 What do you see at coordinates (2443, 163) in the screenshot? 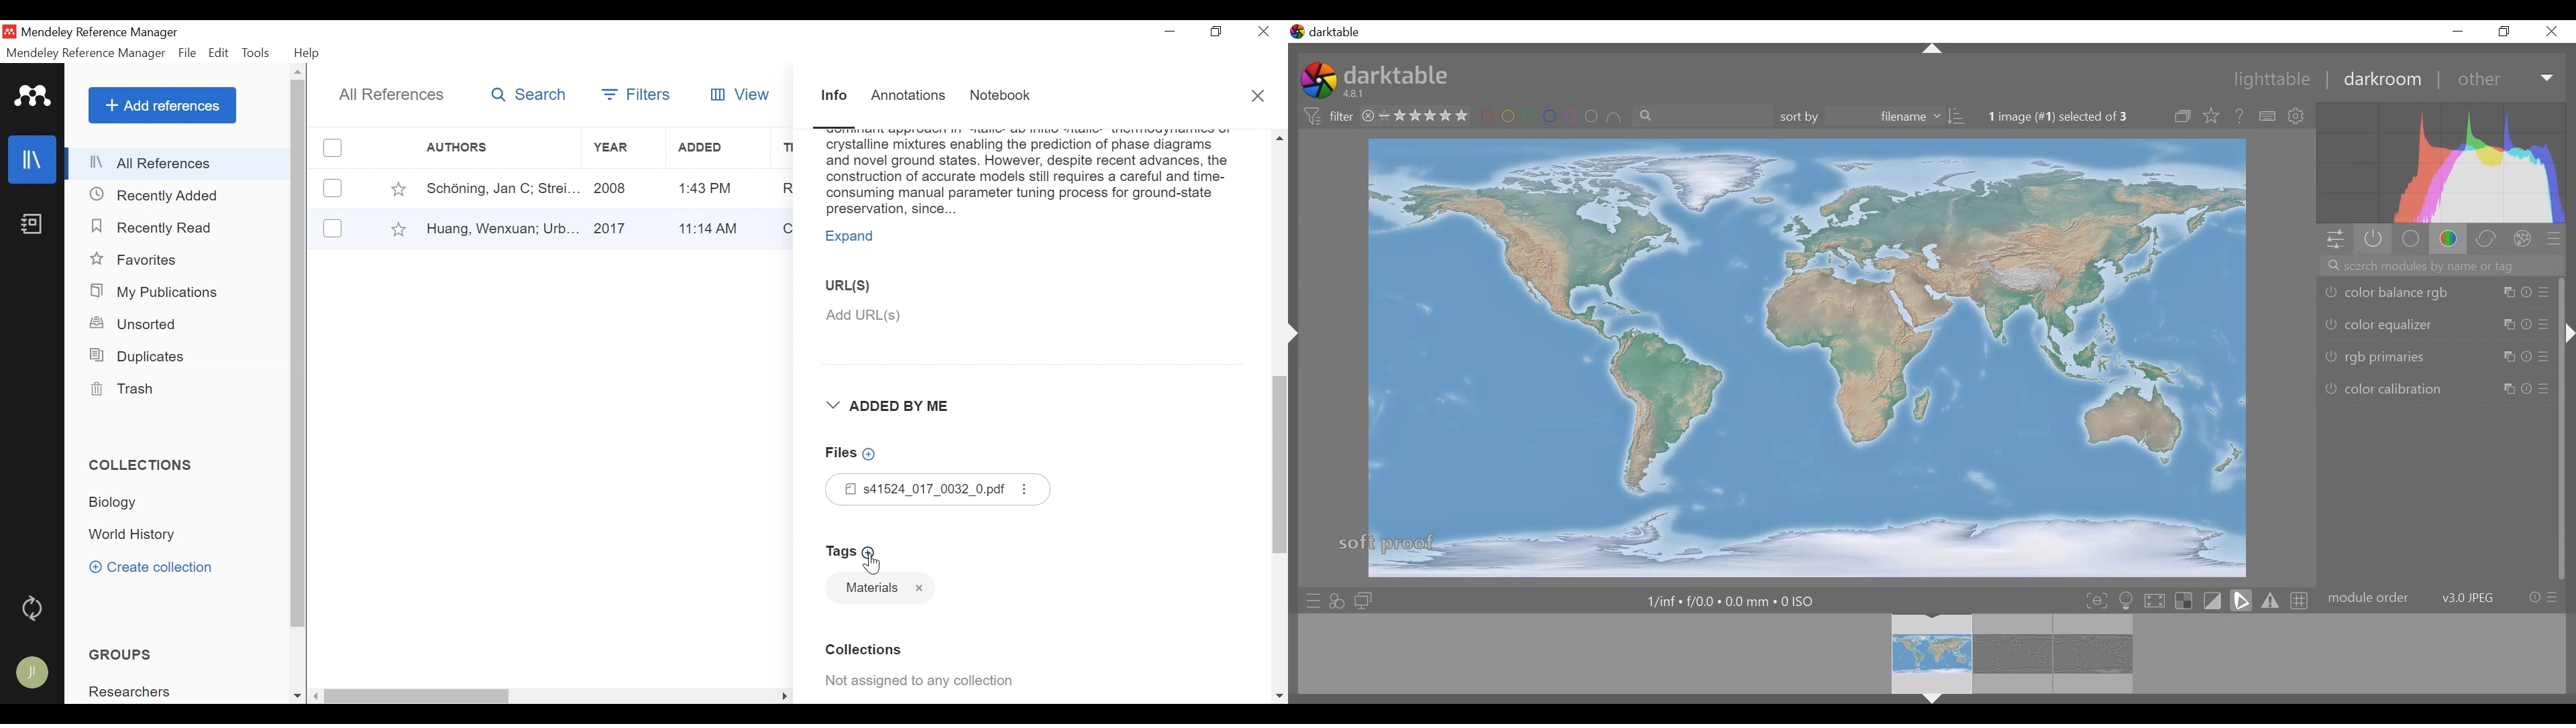
I see `histogram` at bounding box center [2443, 163].